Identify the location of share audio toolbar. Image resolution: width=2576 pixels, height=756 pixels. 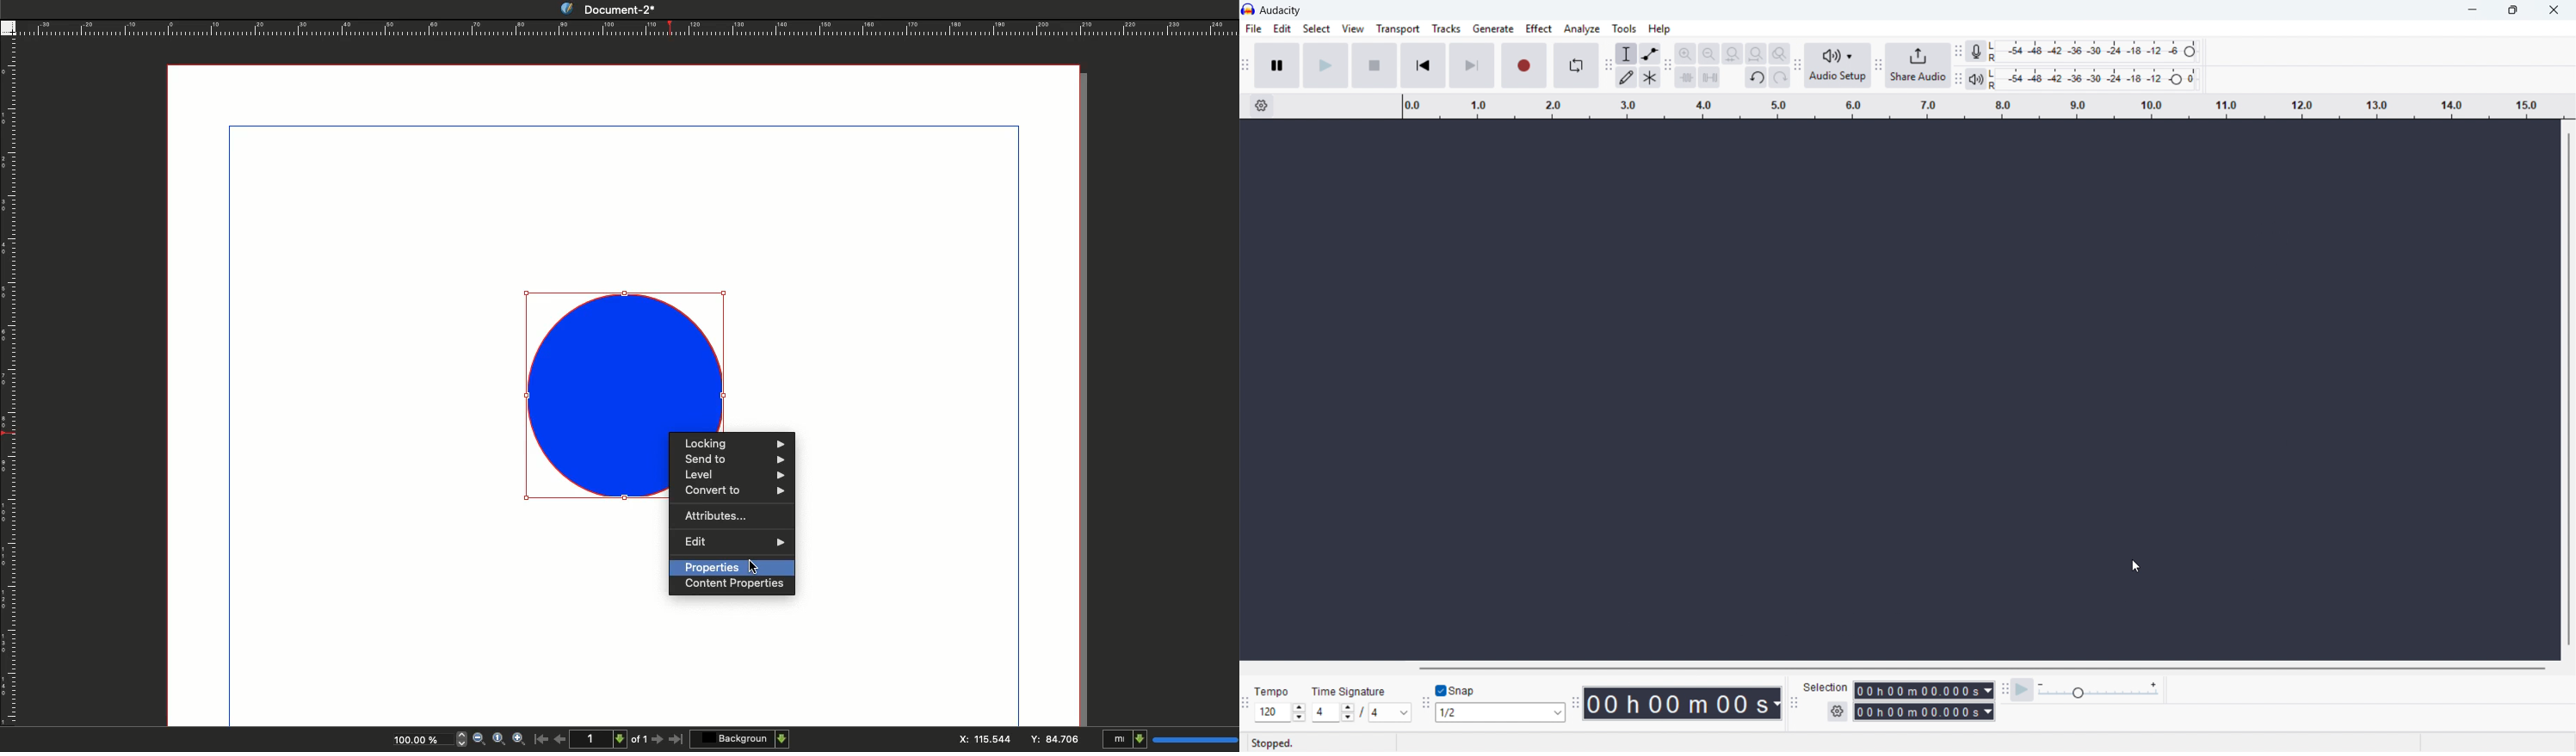
(1878, 65).